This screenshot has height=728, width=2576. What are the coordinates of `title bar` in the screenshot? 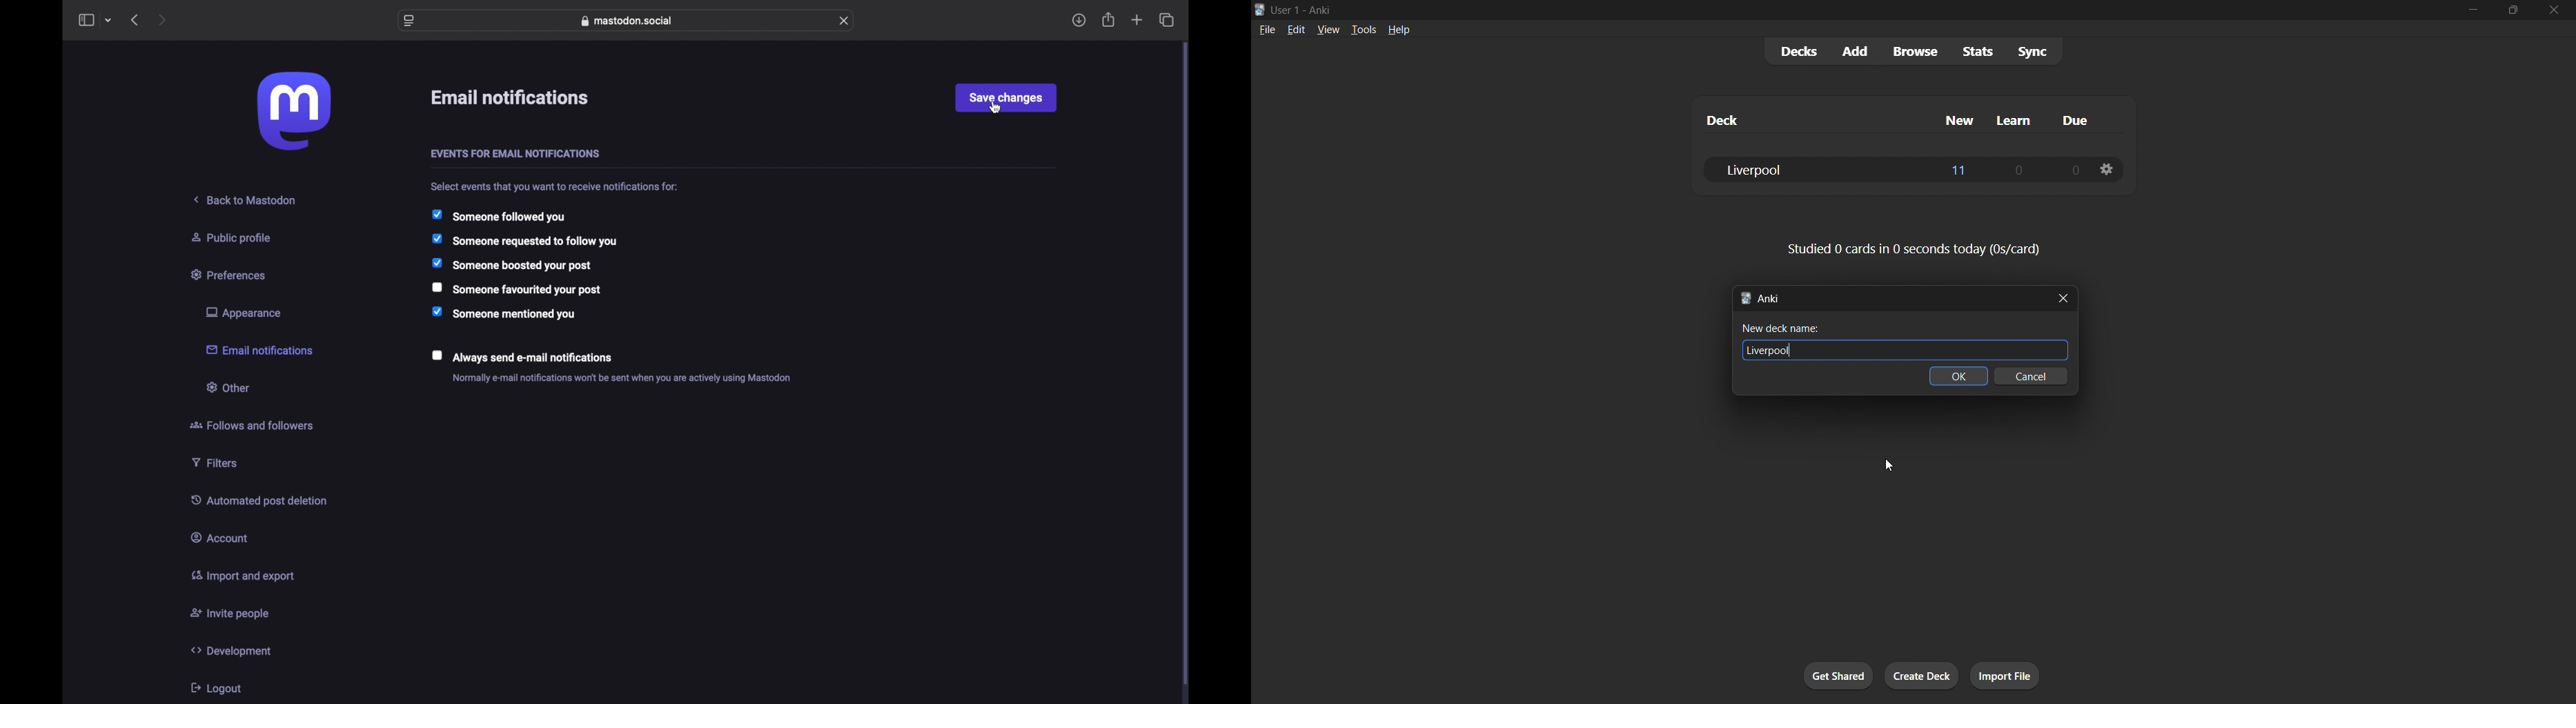 It's located at (1822, 12).